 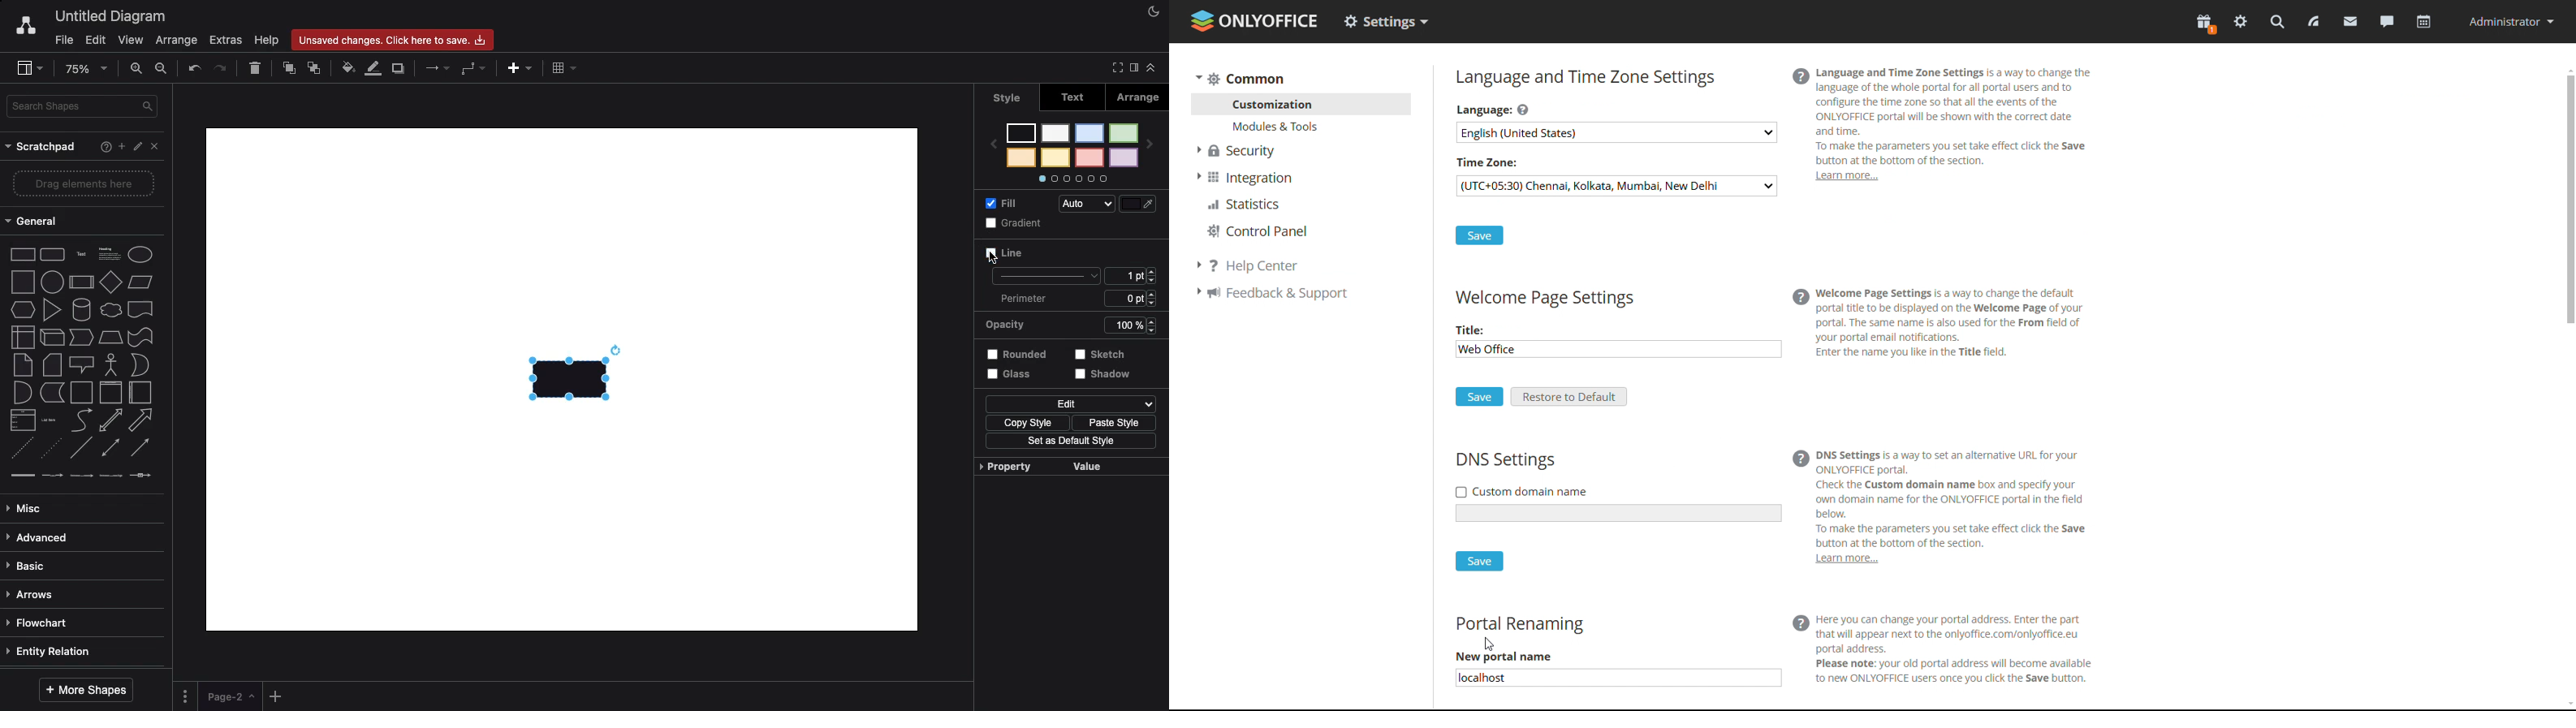 What do you see at coordinates (984, 255) in the screenshot?
I see `cursor` at bounding box center [984, 255].